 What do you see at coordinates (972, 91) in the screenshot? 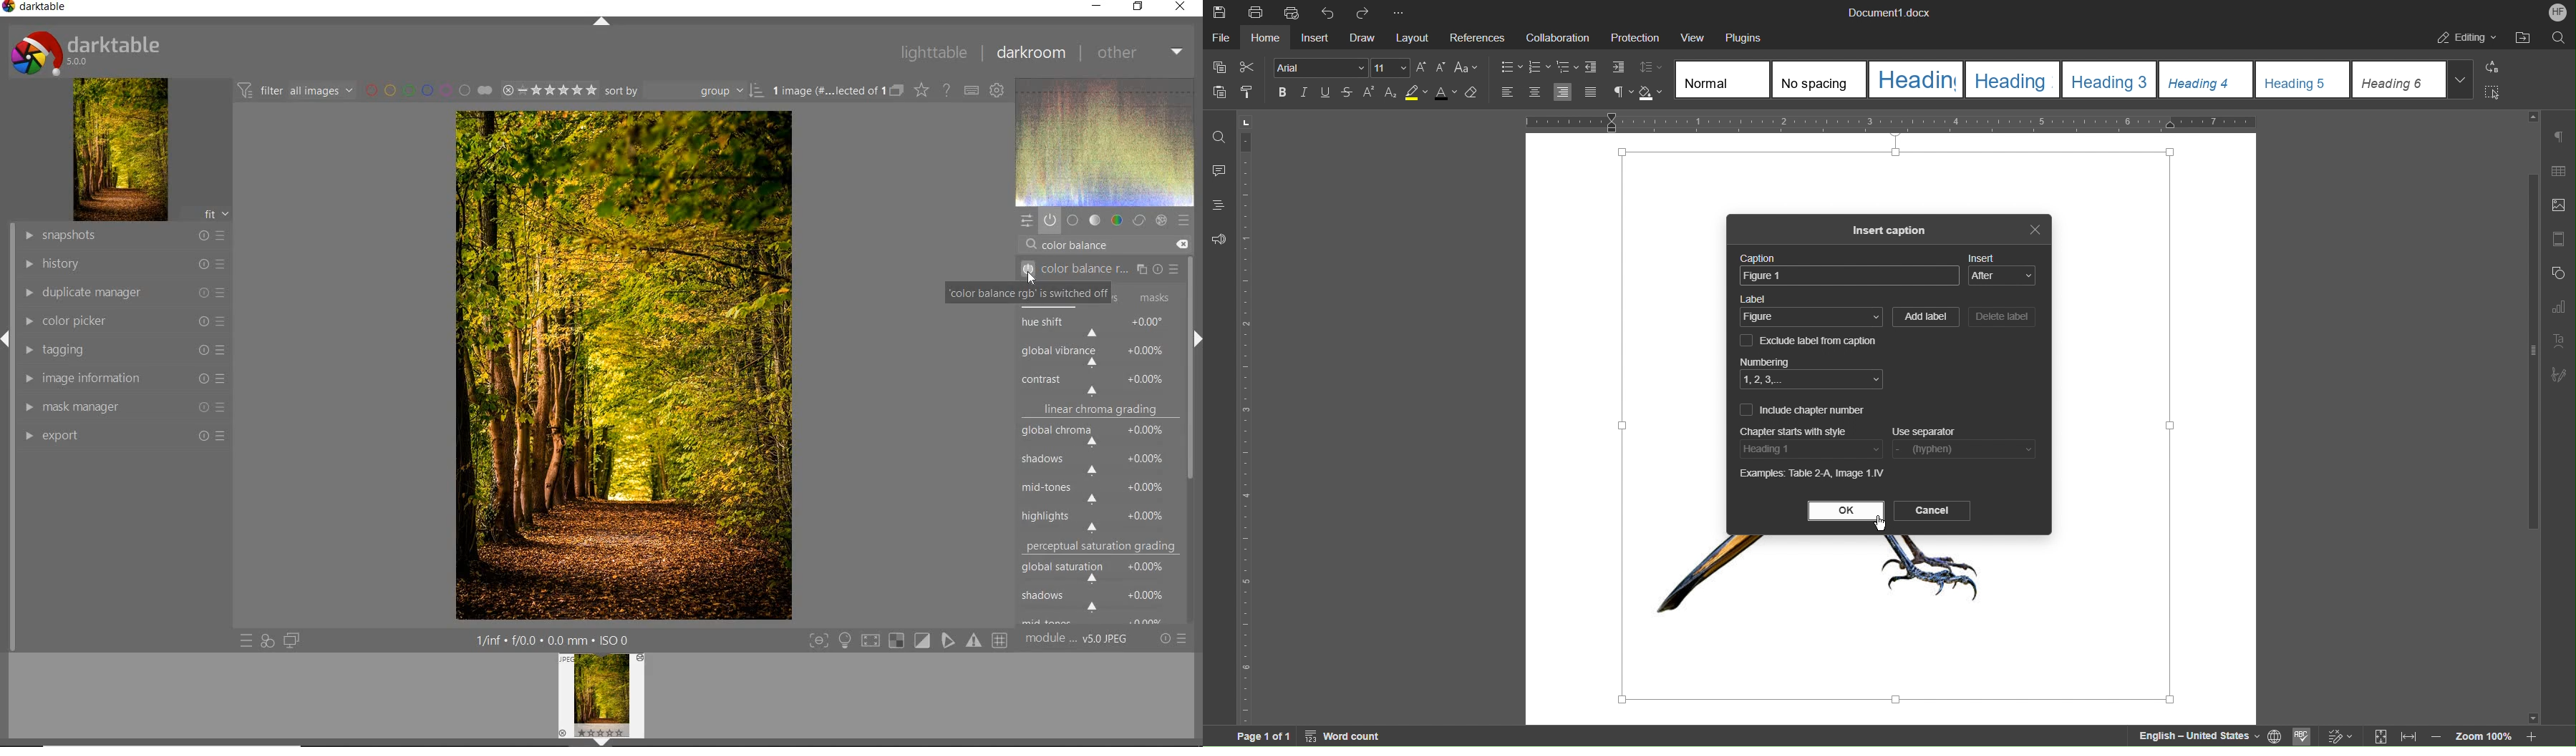
I see `define keyboard shortcut` at bounding box center [972, 91].